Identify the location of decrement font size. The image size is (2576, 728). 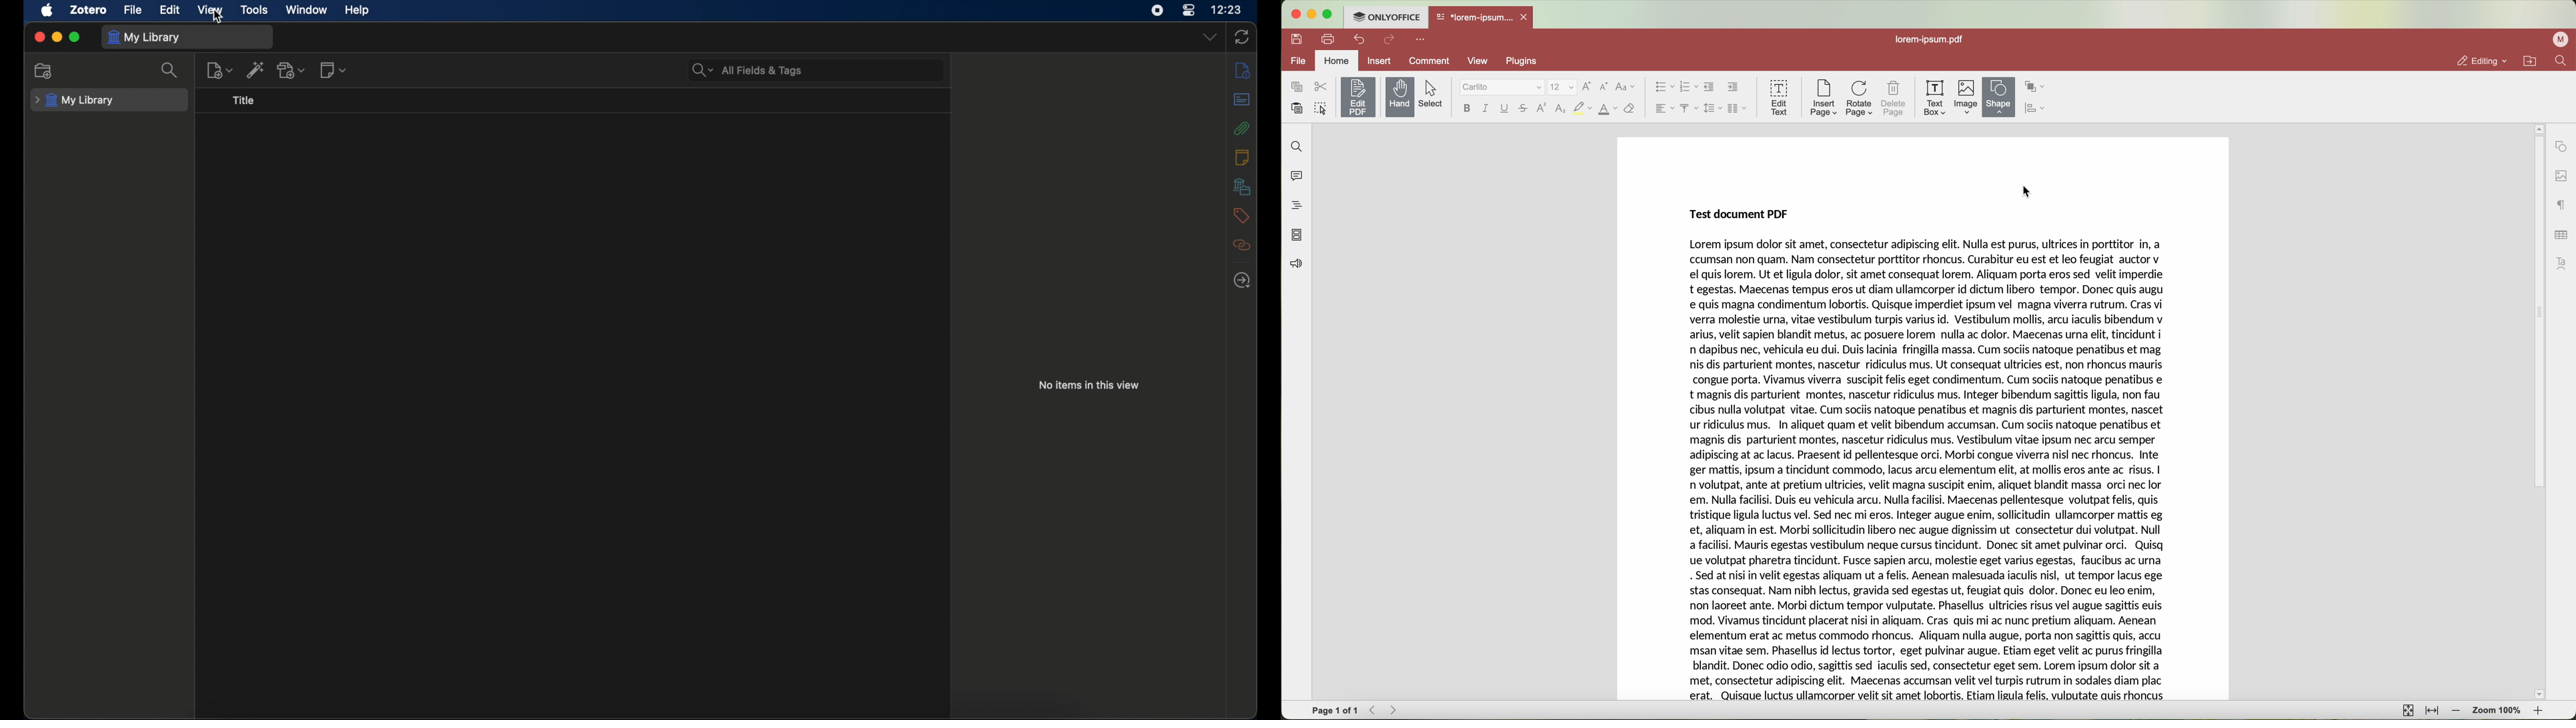
(1603, 87).